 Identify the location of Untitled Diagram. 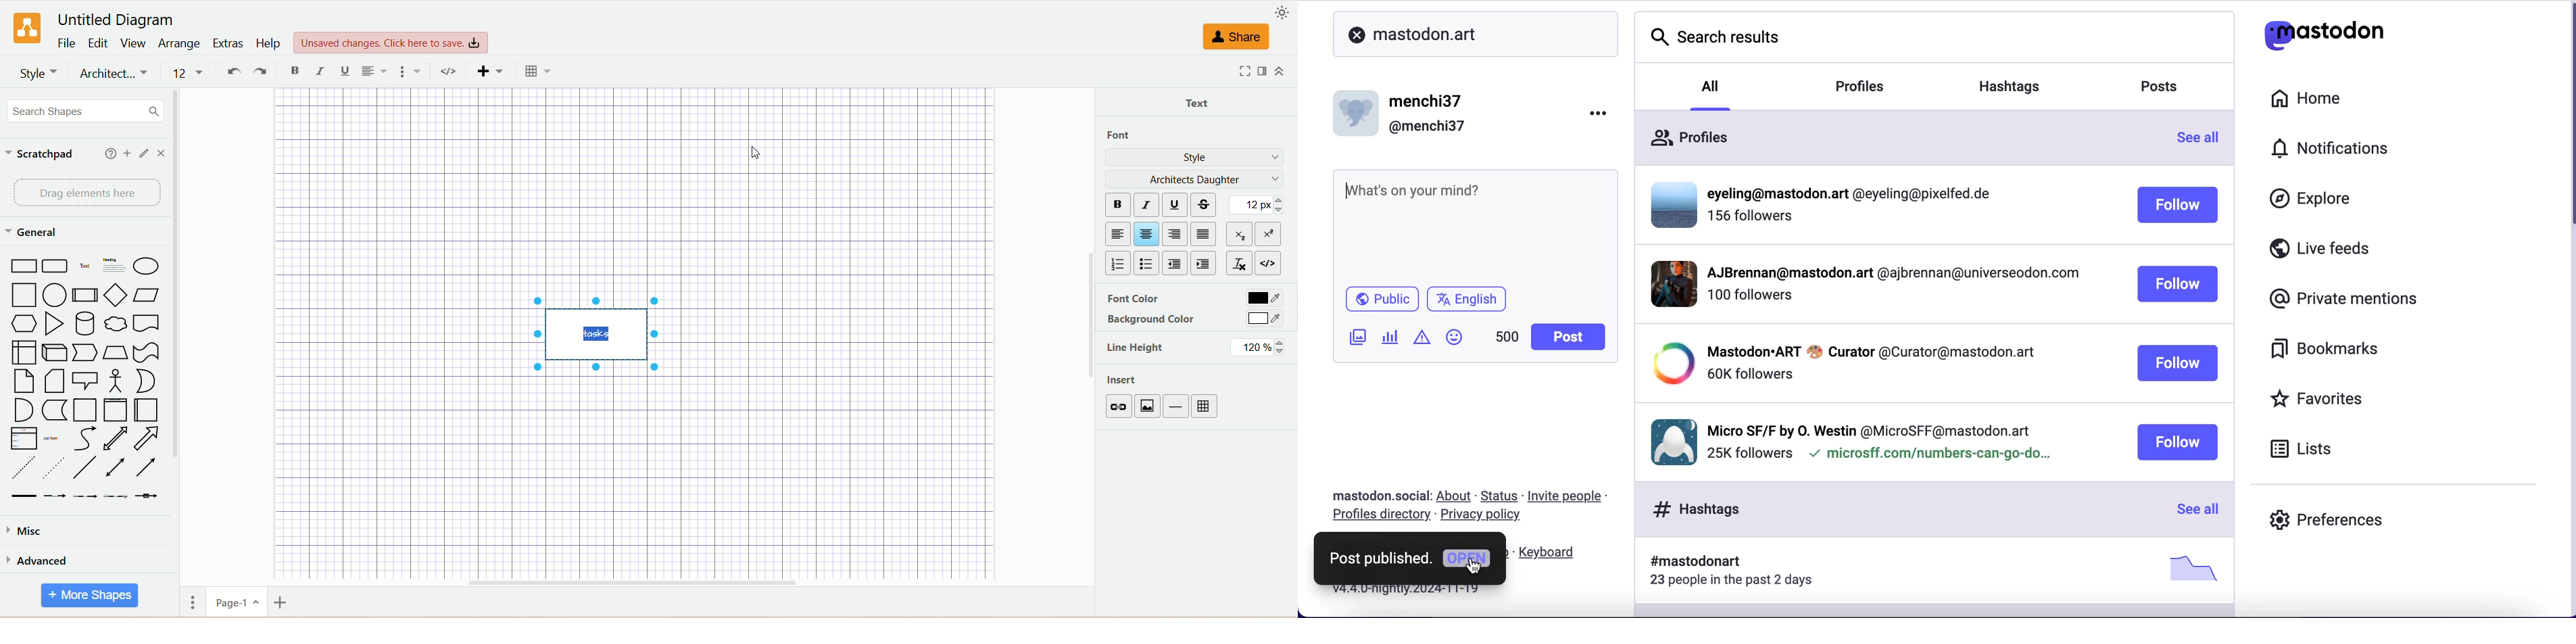
(117, 22).